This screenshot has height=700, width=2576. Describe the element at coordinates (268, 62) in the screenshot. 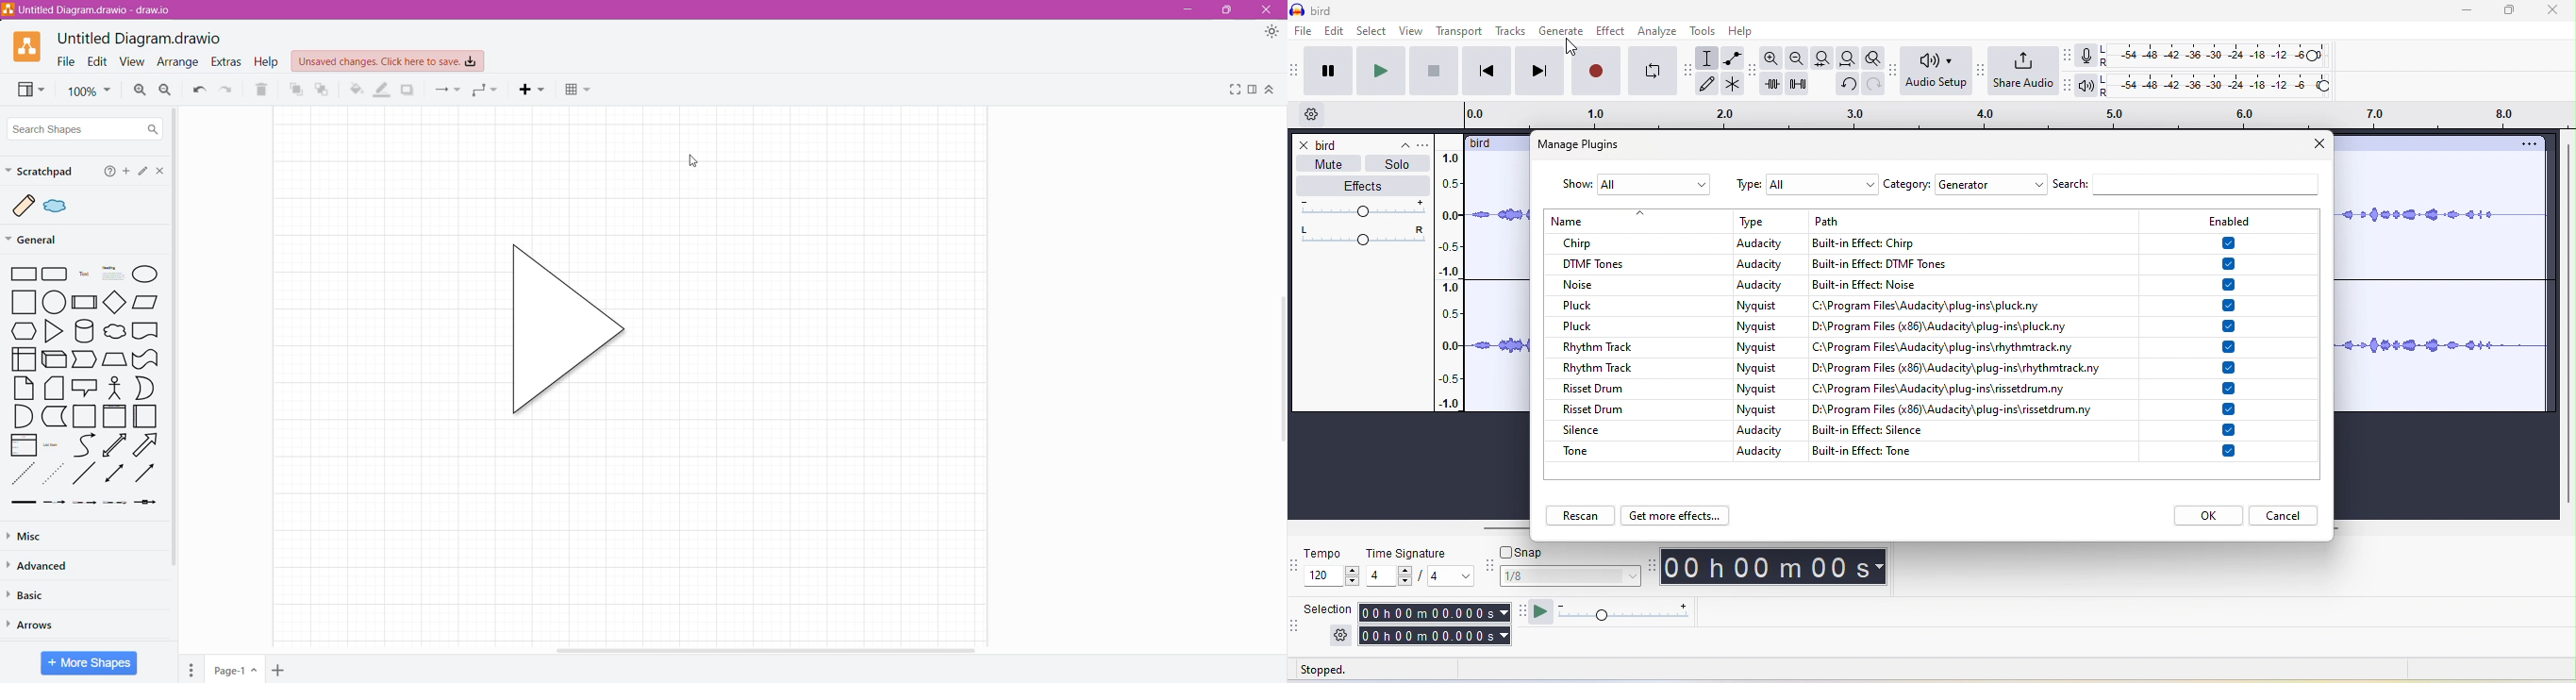

I see `Help` at that location.